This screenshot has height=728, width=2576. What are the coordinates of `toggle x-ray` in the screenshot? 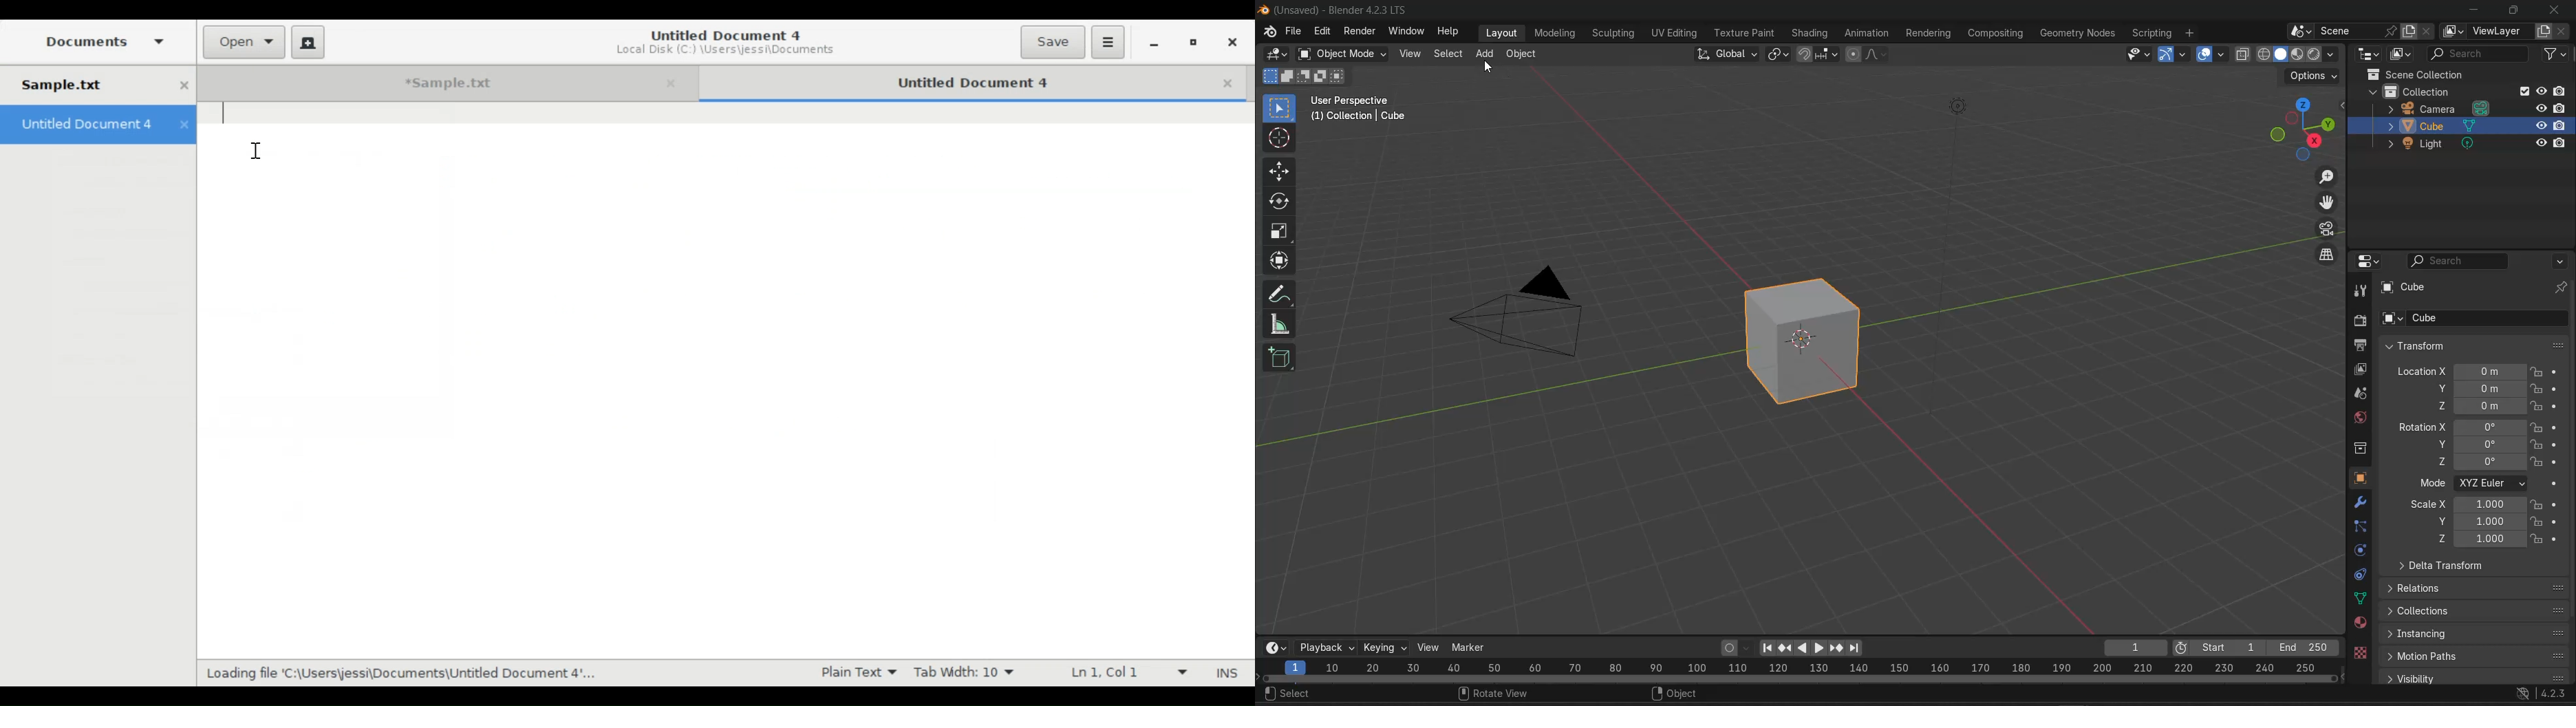 It's located at (2244, 54).